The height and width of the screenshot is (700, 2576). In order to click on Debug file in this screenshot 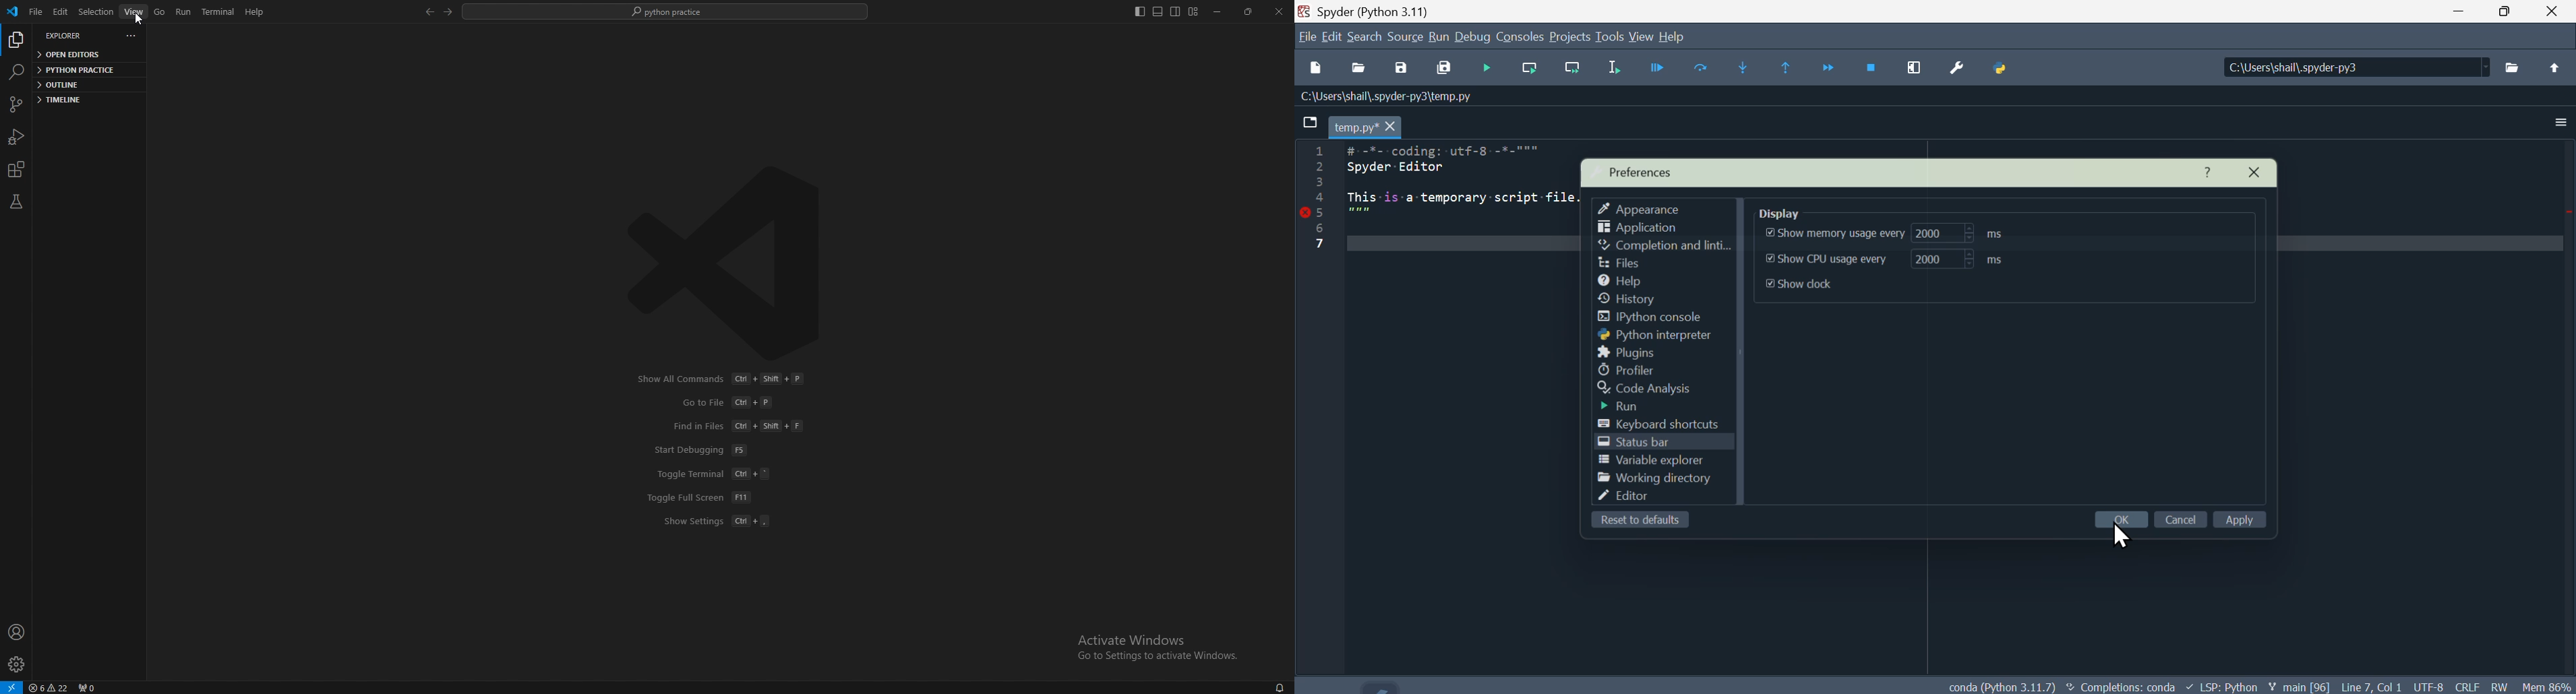, I will do `click(1485, 69)`.